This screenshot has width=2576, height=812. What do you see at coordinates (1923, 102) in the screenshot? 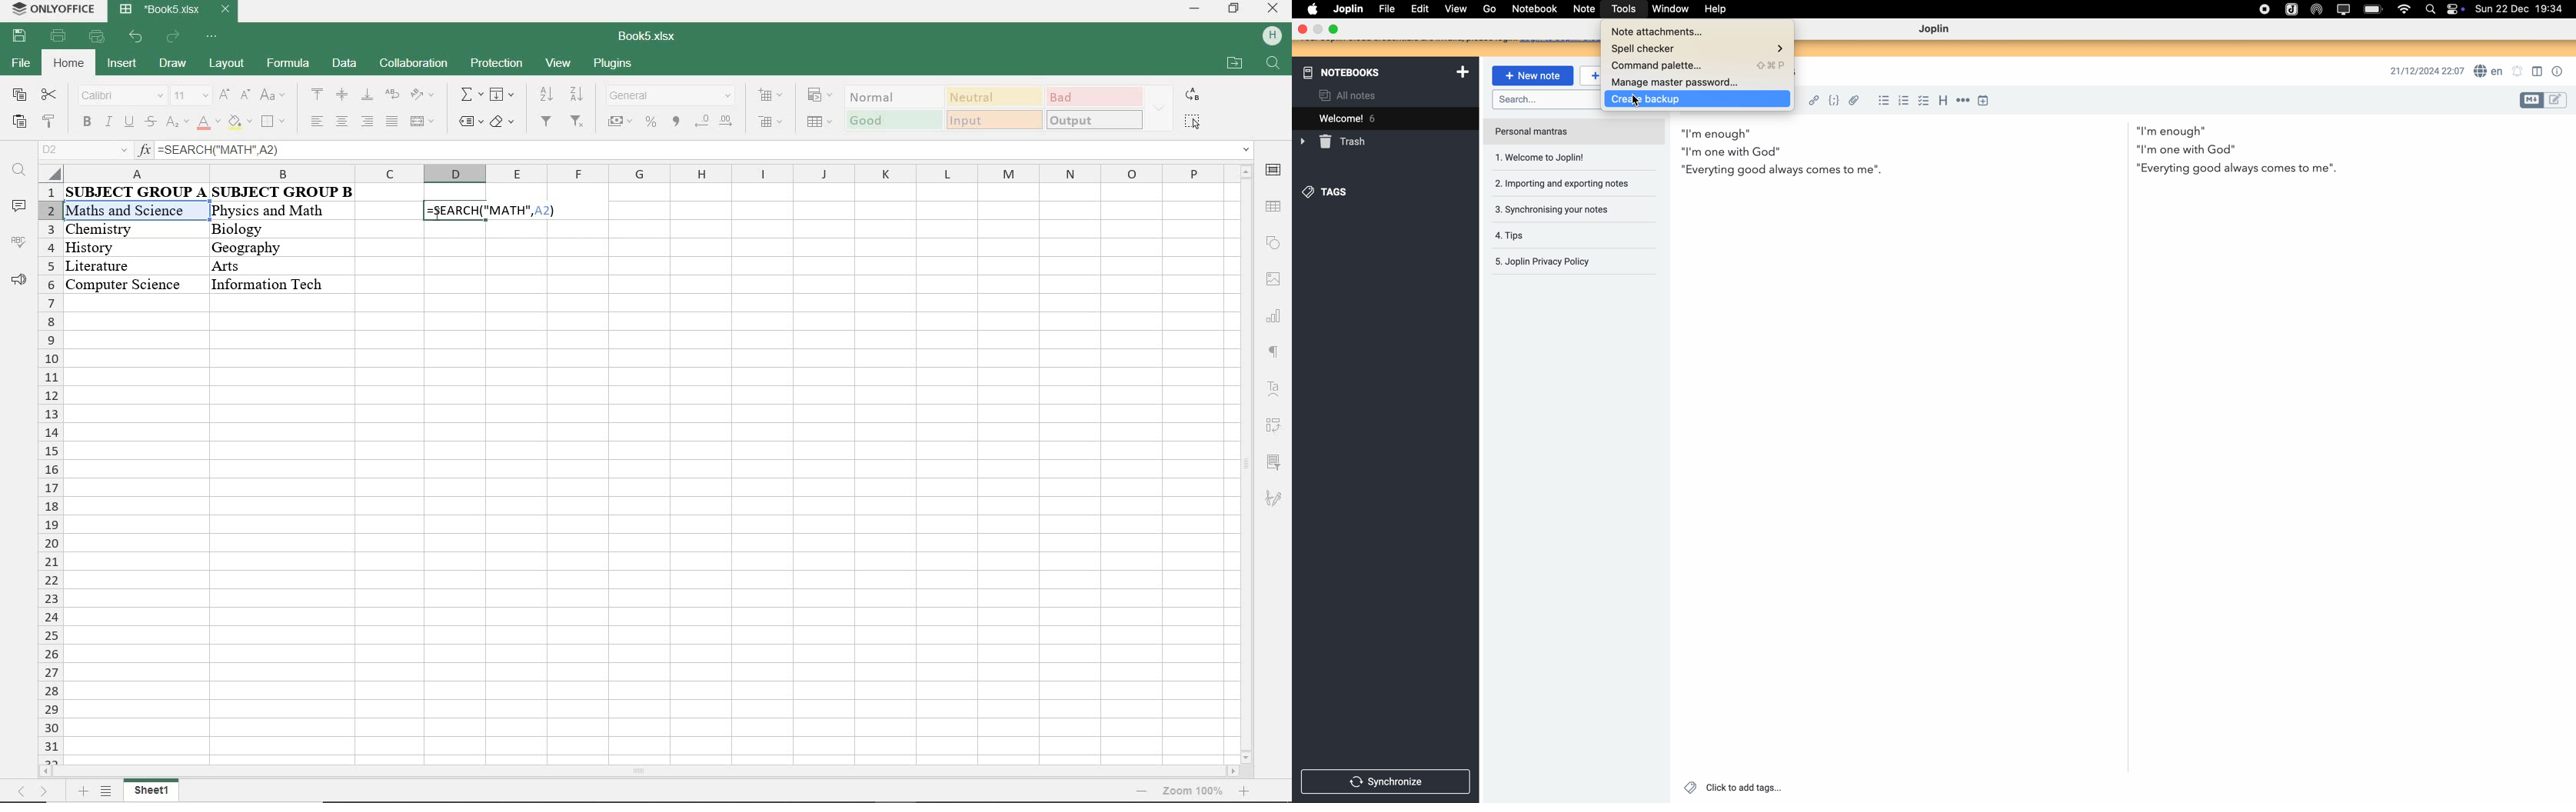
I see `checkbox` at bounding box center [1923, 102].